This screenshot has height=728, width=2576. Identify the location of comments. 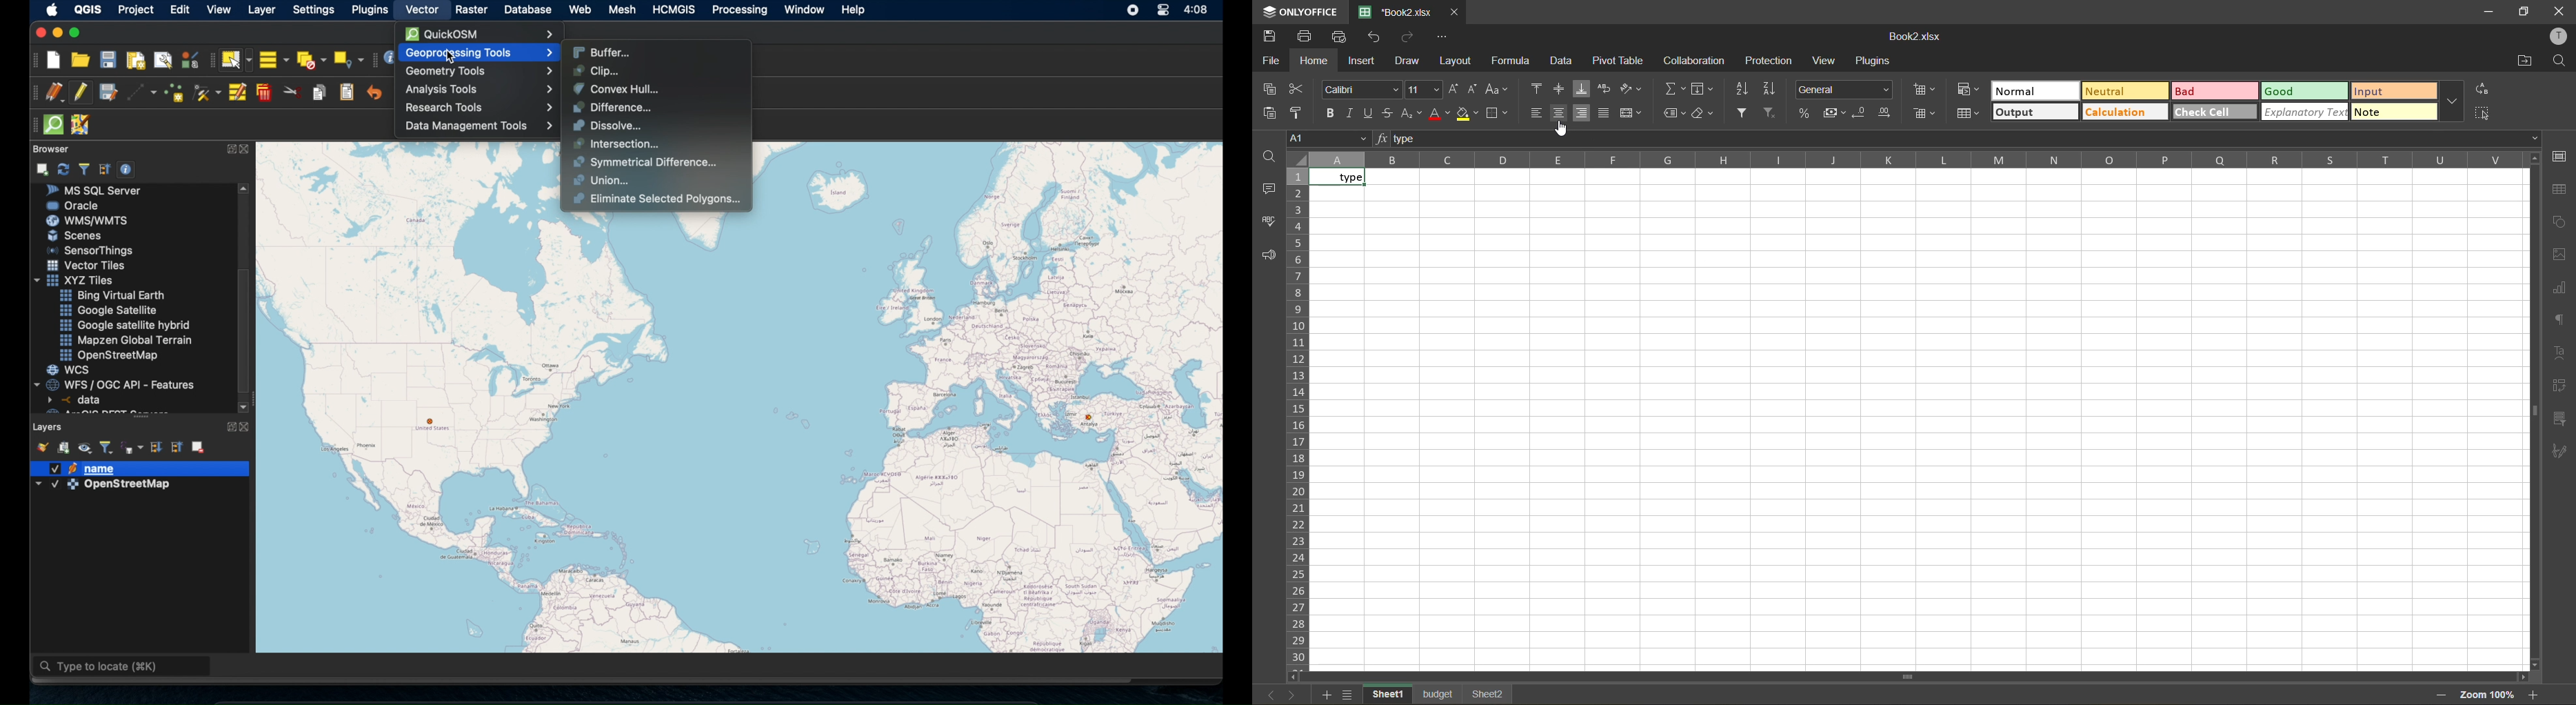
(1267, 187).